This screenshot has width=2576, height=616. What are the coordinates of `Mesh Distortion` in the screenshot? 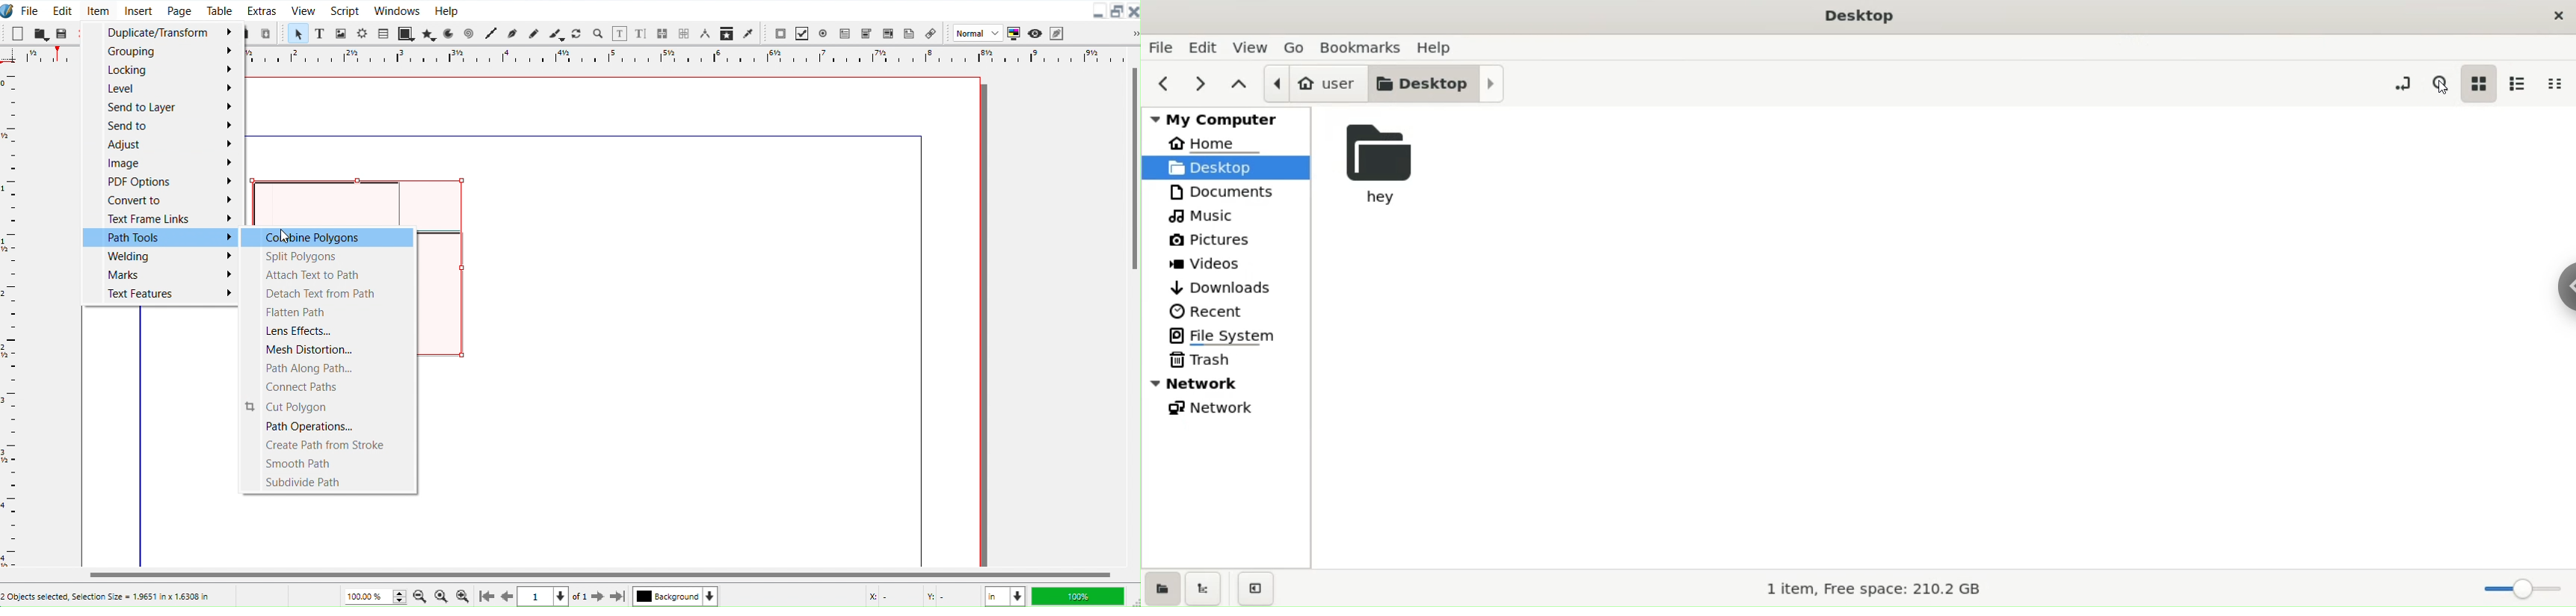 It's located at (328, 347).